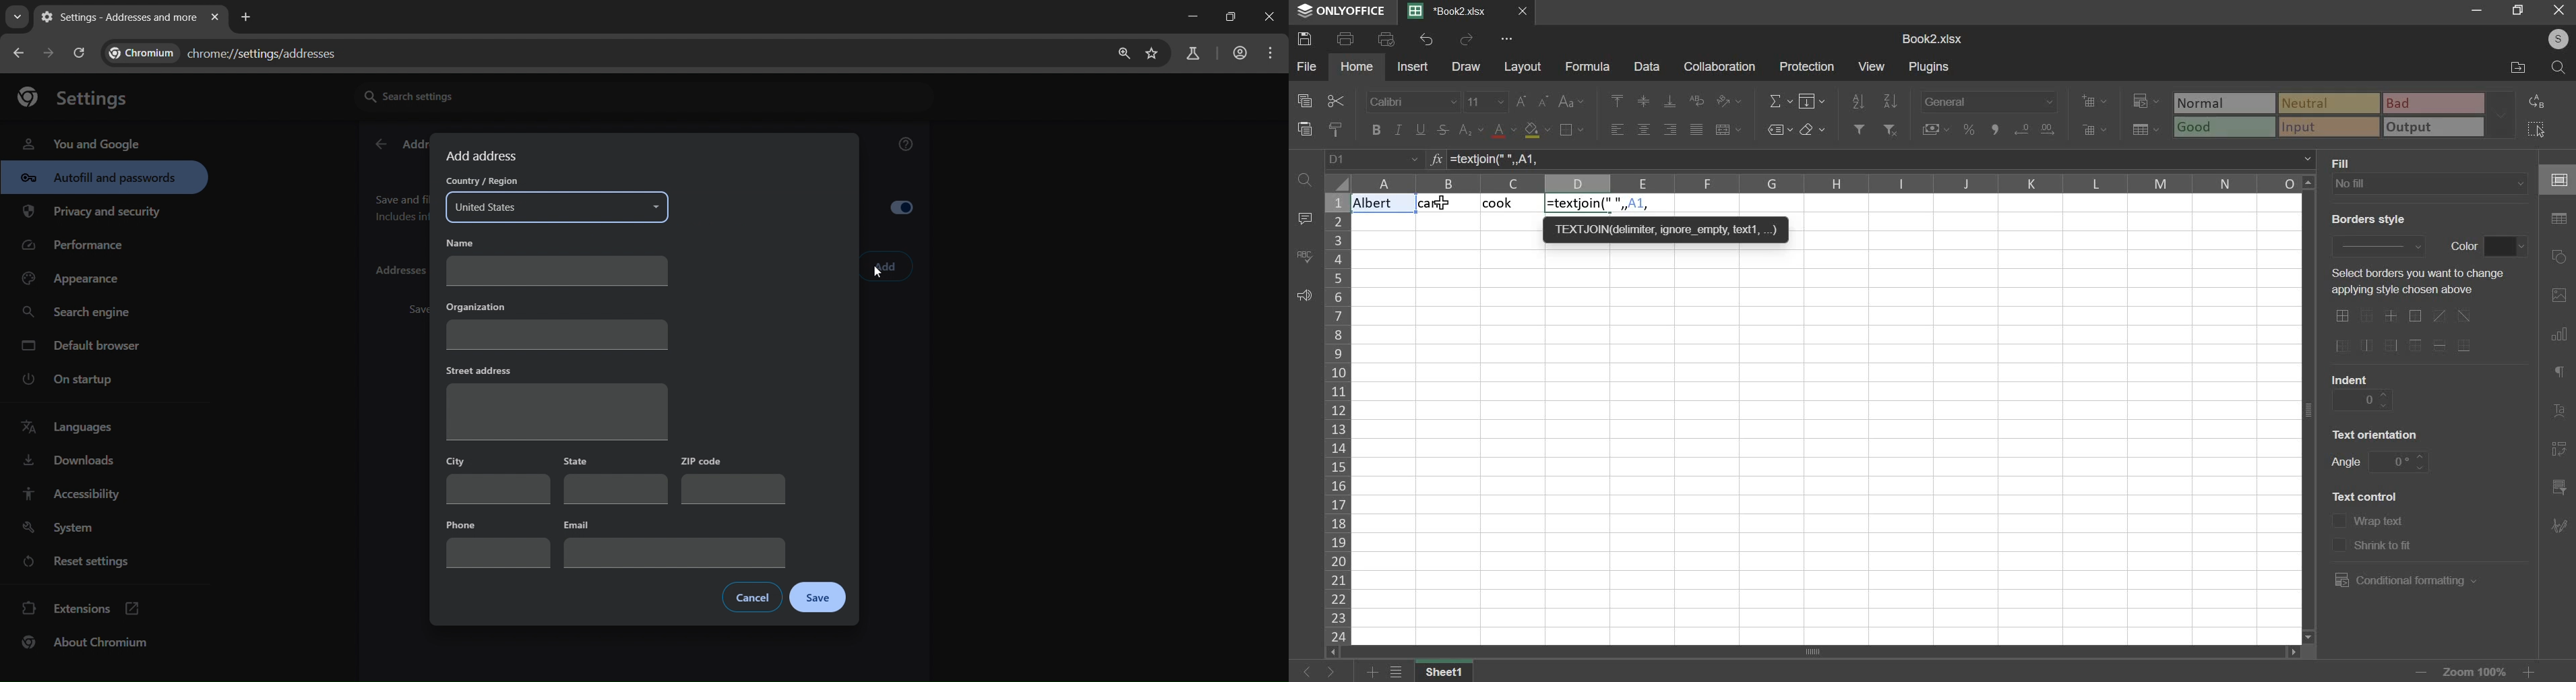  What do you see at coordinates (1827, 184) in the screenshot?
I see `columns` at bounding box center [1827, 184].